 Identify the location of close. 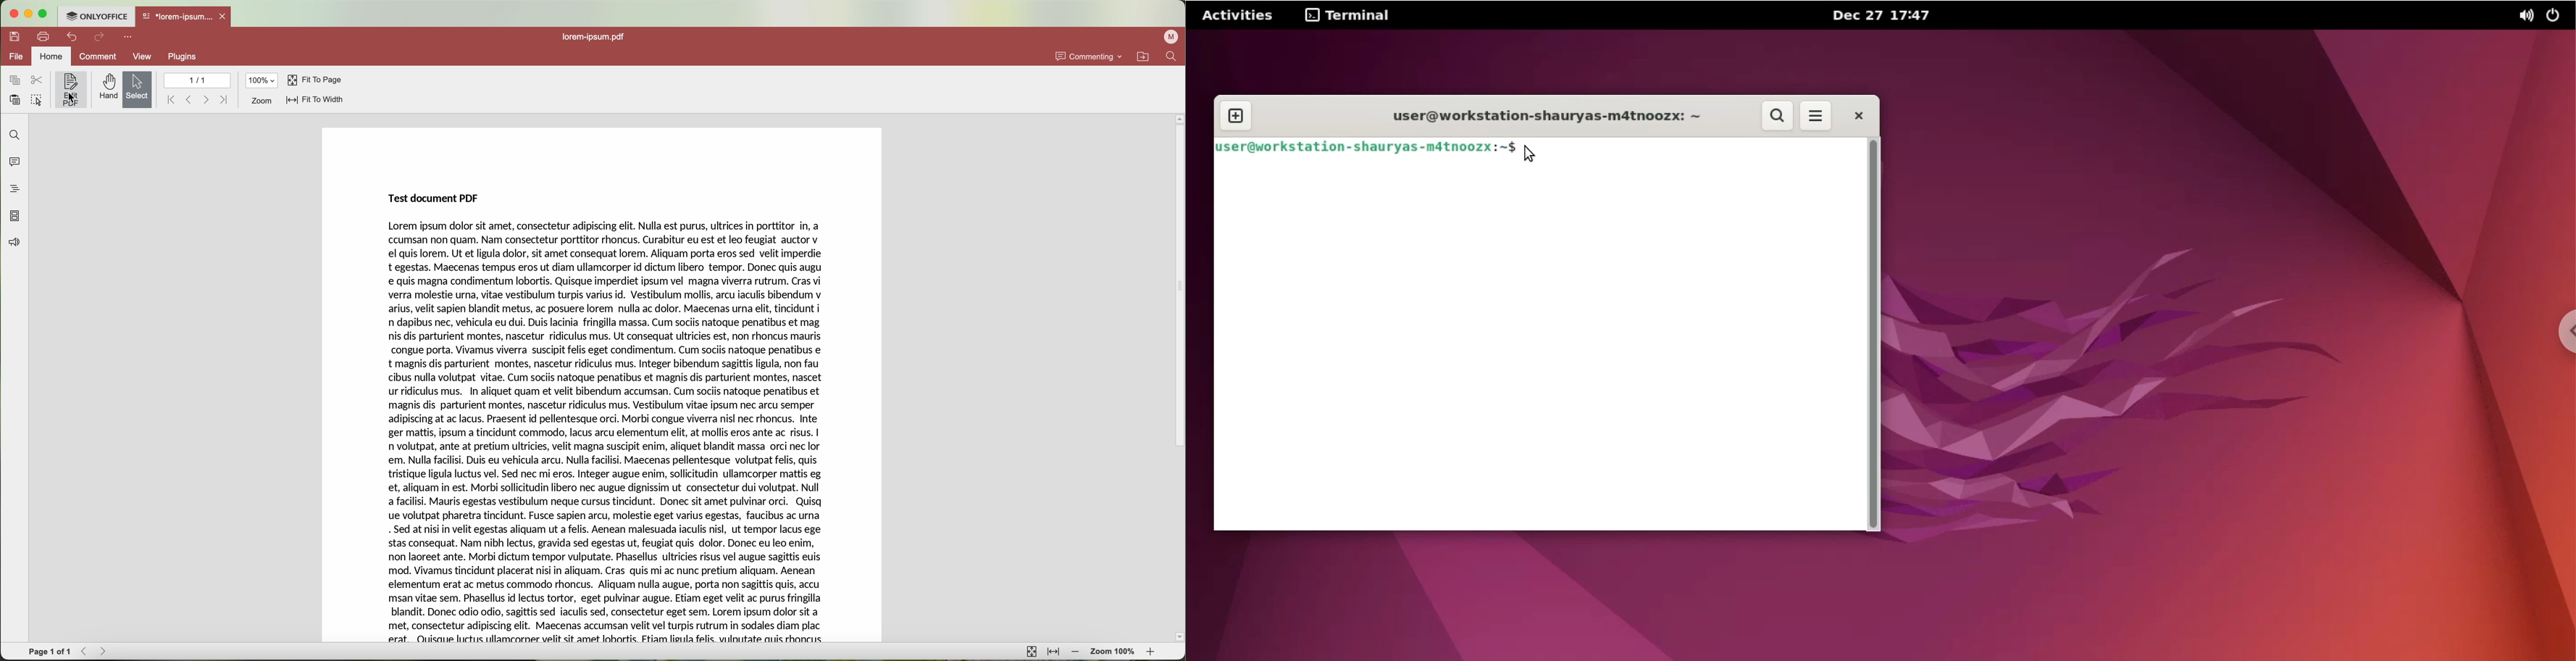
(1858, 116).